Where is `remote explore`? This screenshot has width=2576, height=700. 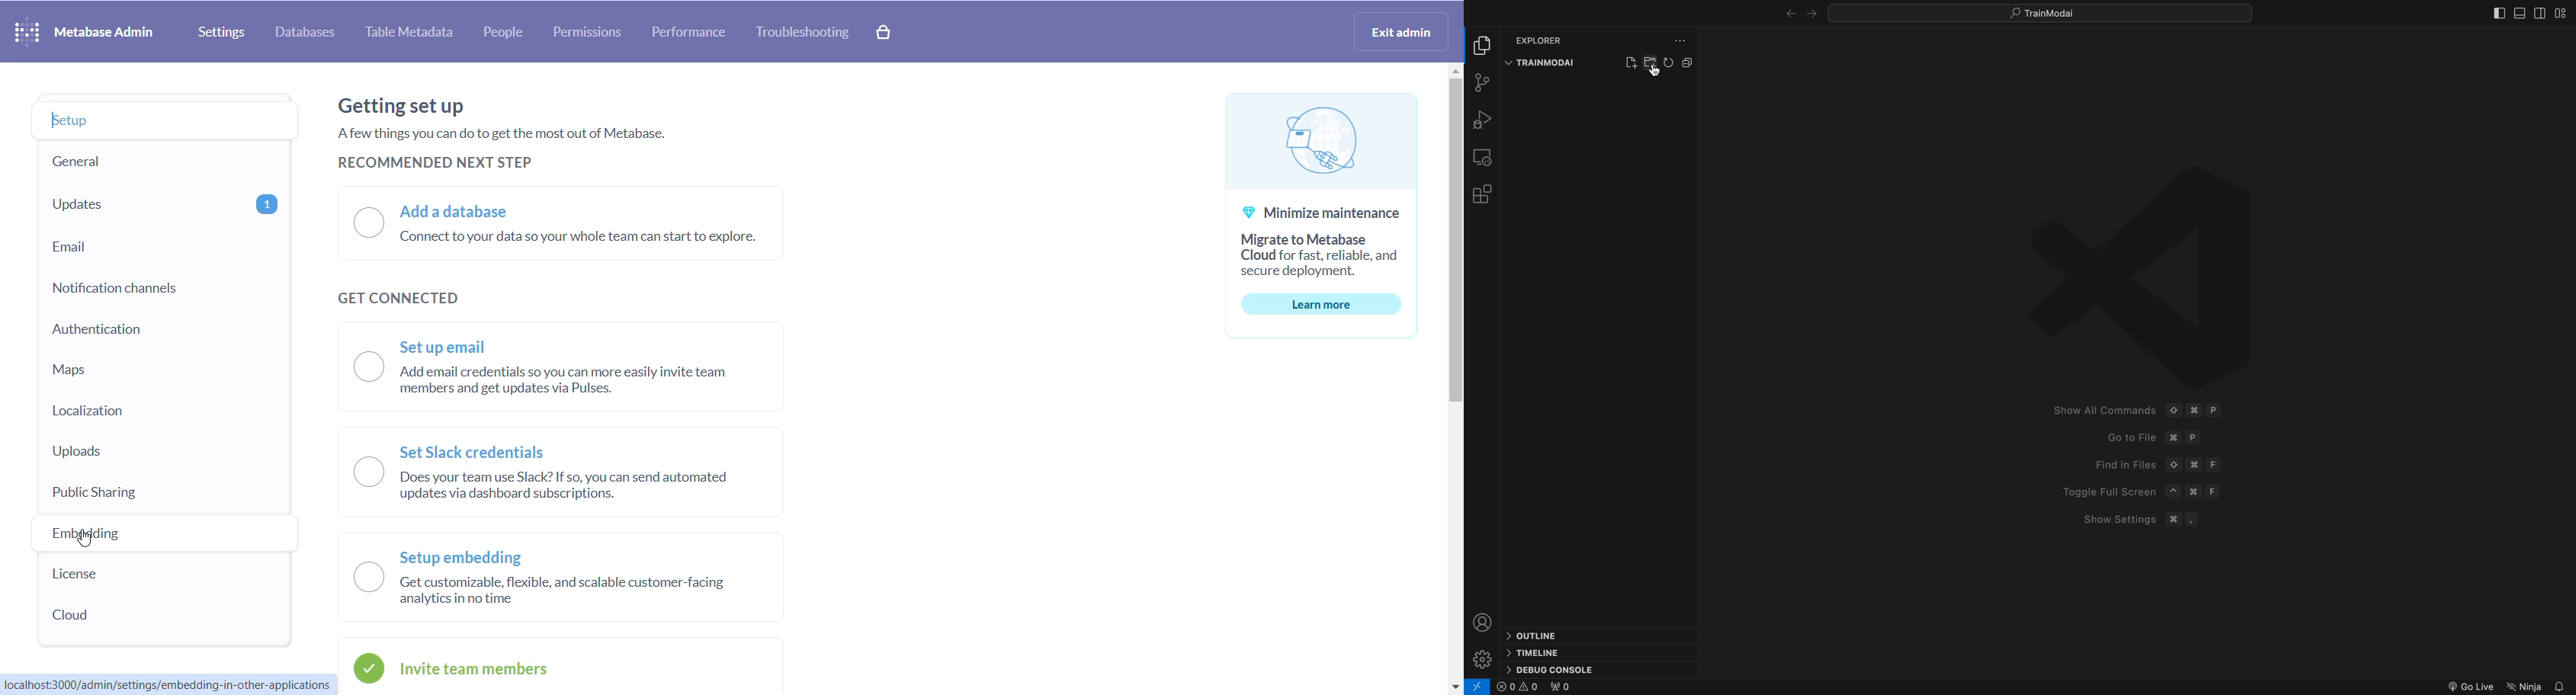 remote explore is located at coordinates (1482, 156).